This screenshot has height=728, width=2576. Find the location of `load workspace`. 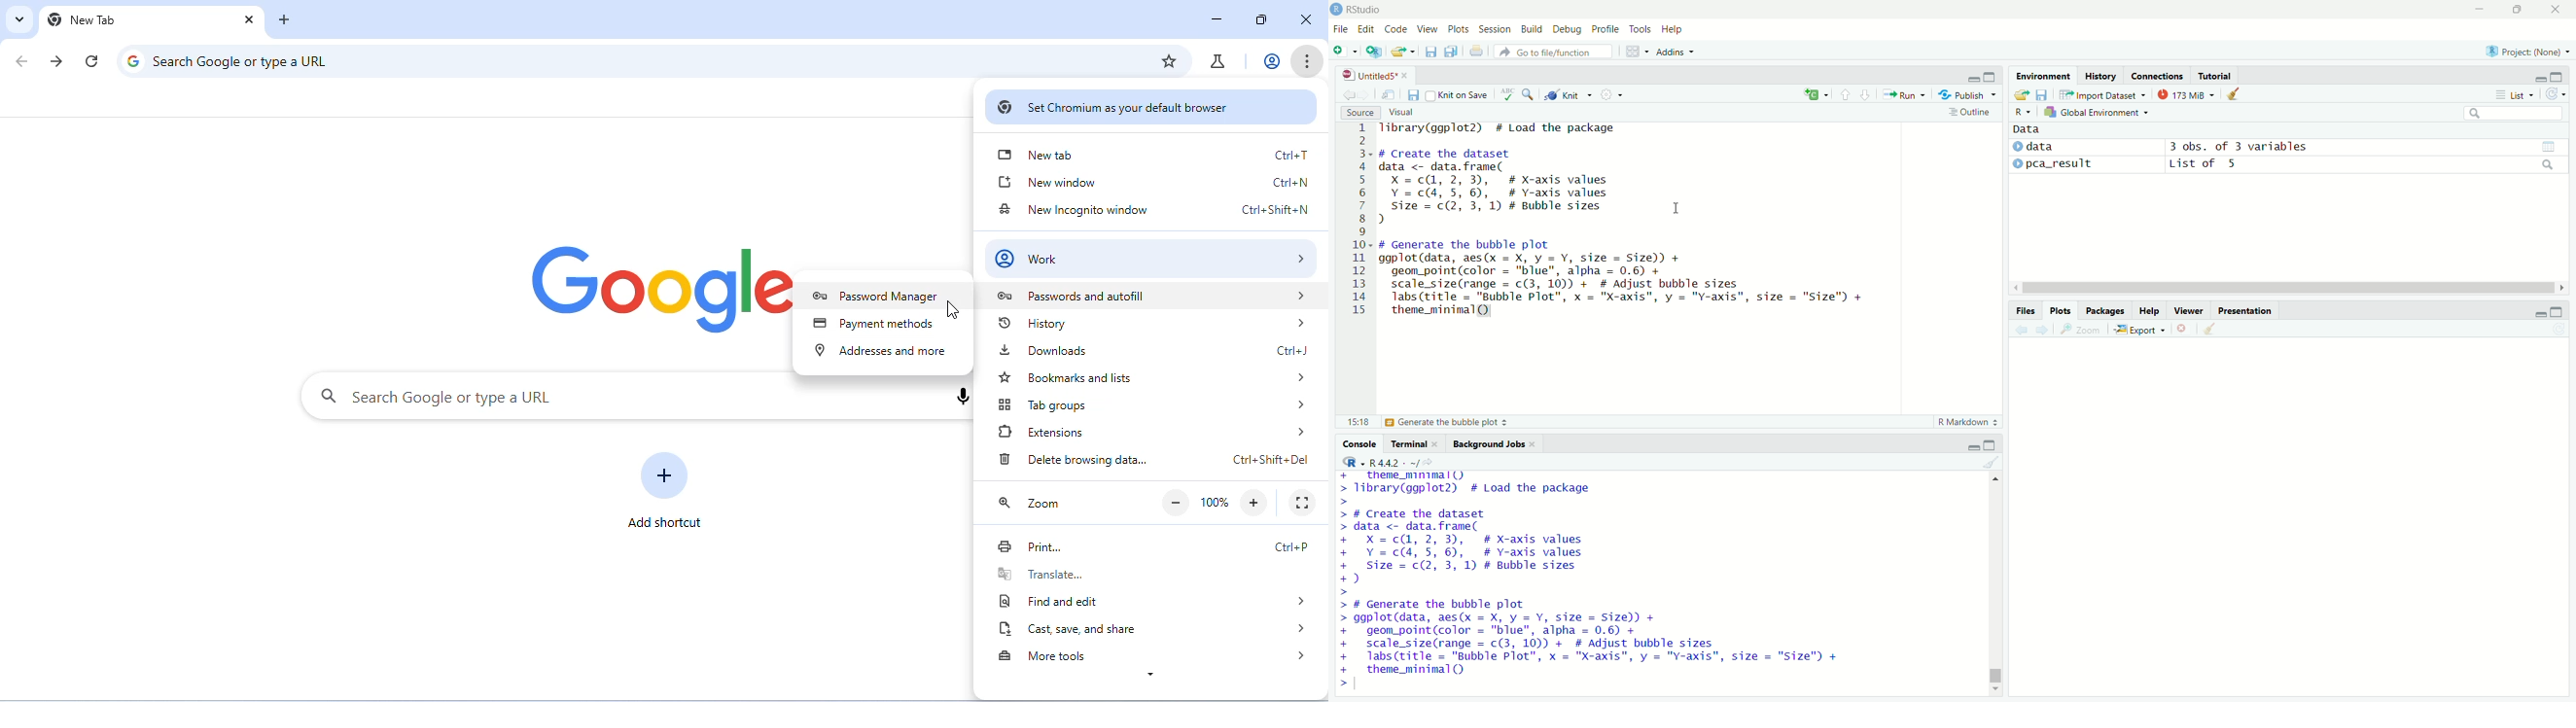

load workspace is located at coordinates (1404, 51).